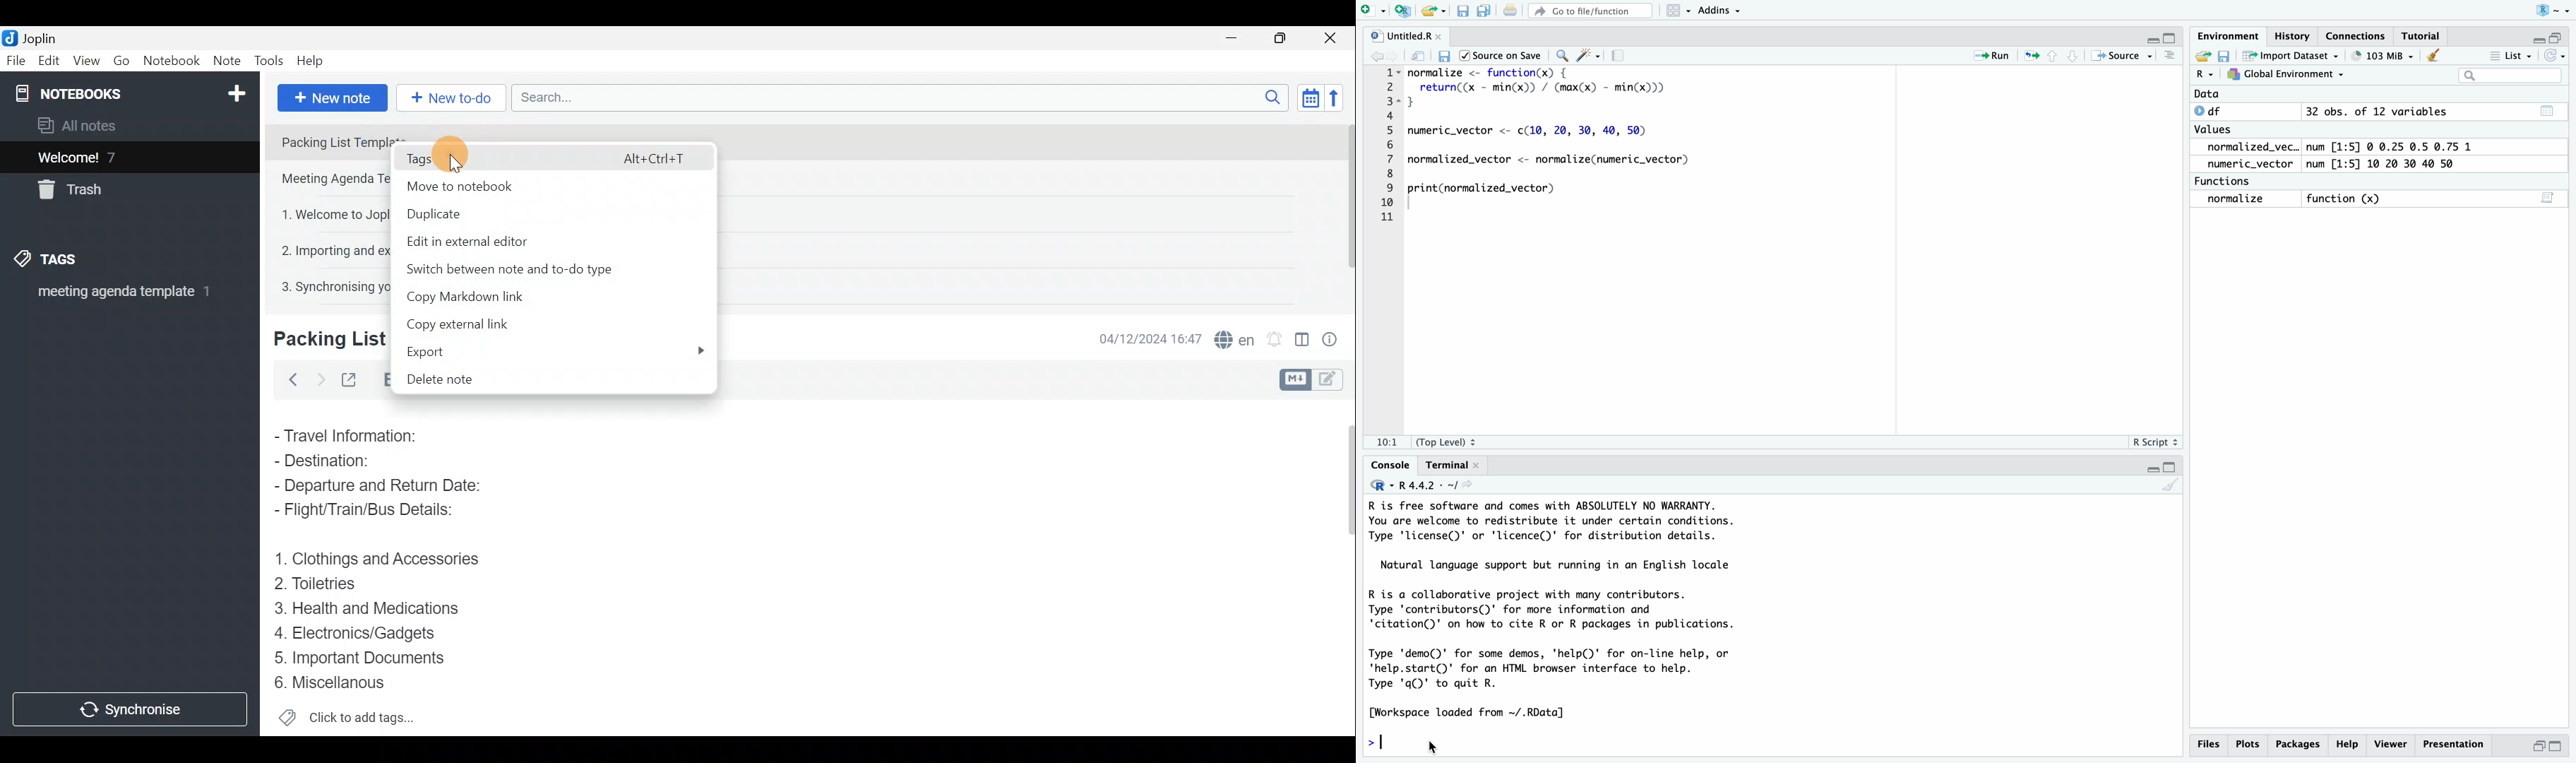  Describe the element at coordinates (2558, 34) in the screenshot. I see `Maximize` at that location.